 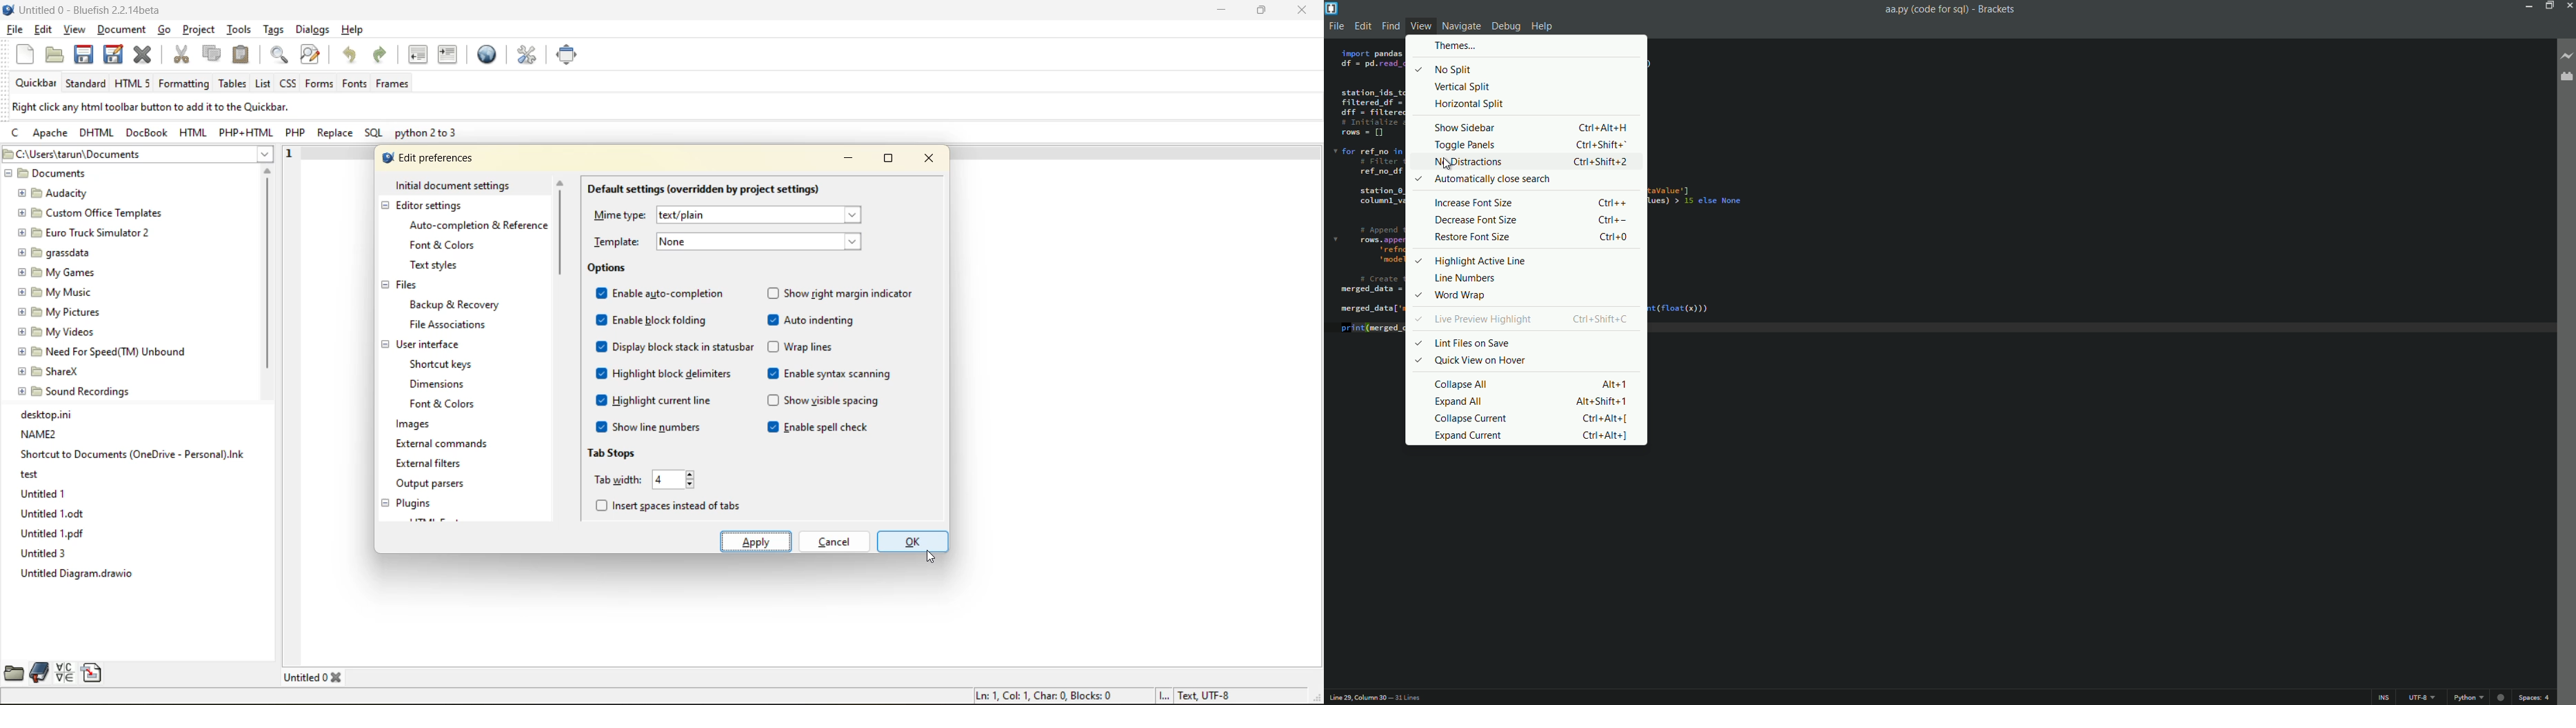 What do you see at coordinates (50, 414) in the screenshot?
I see `desktop.ini` at bounding box center [50, 414].